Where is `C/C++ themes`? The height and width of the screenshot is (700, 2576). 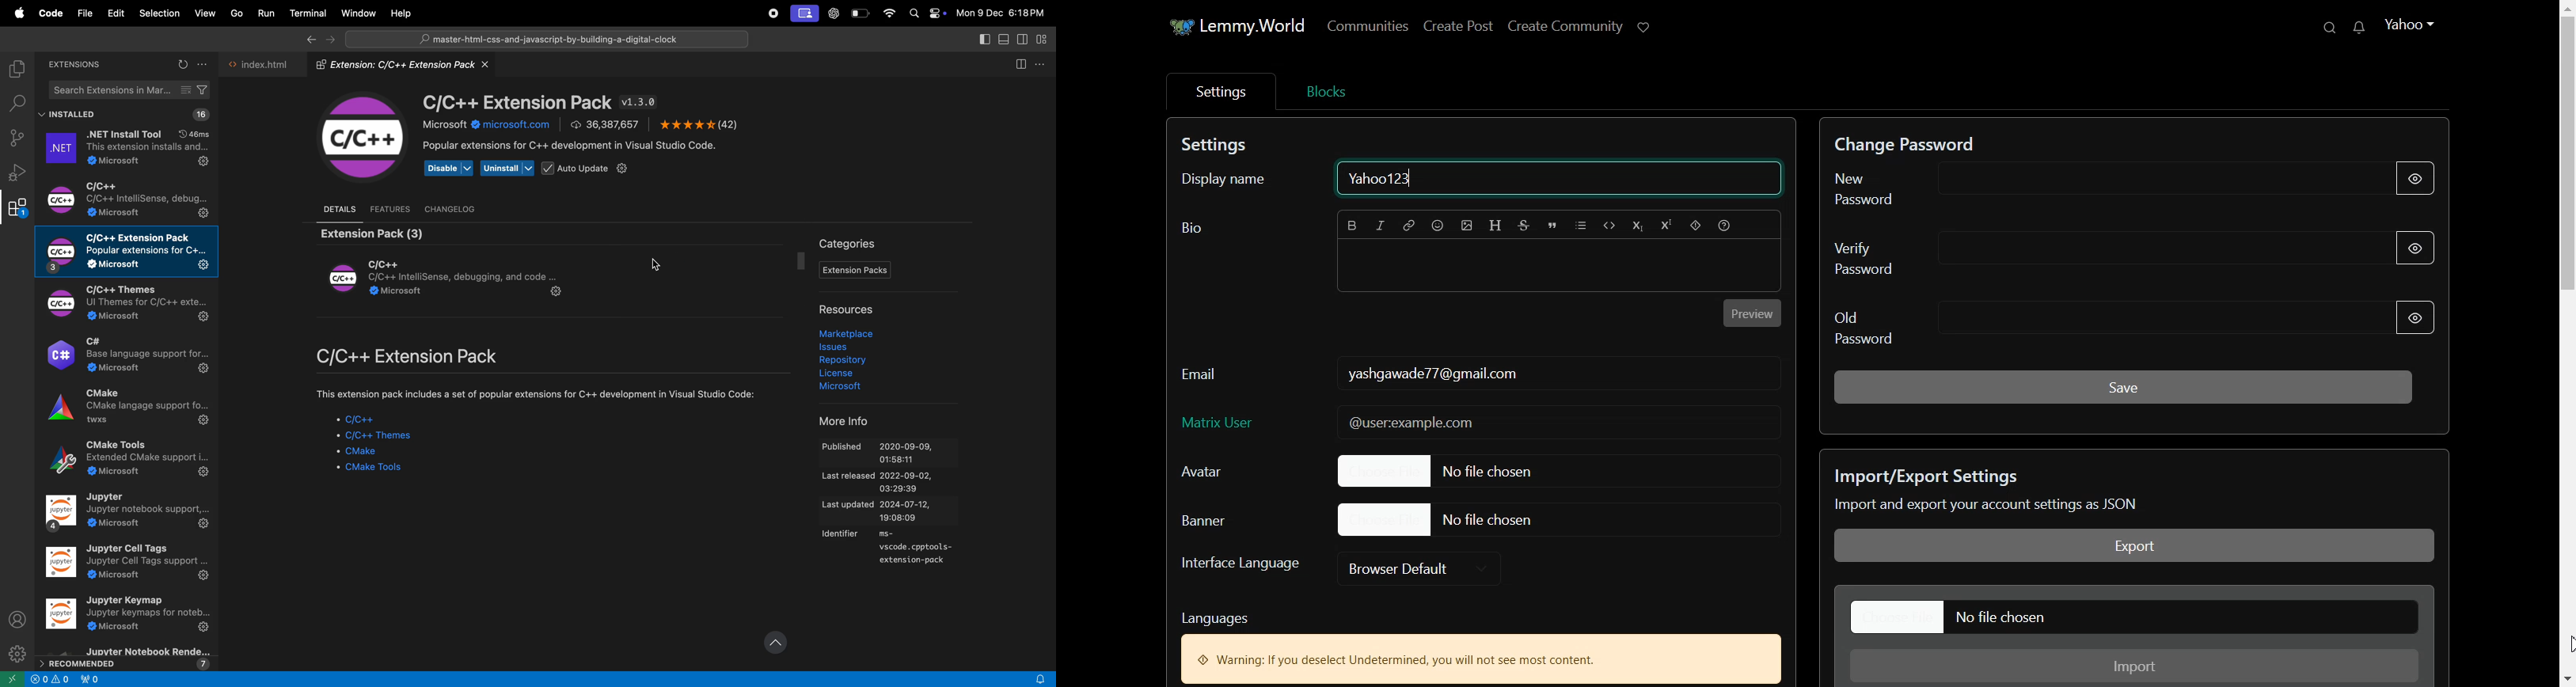
C/C++ themes is located at coordinates (123, 304).